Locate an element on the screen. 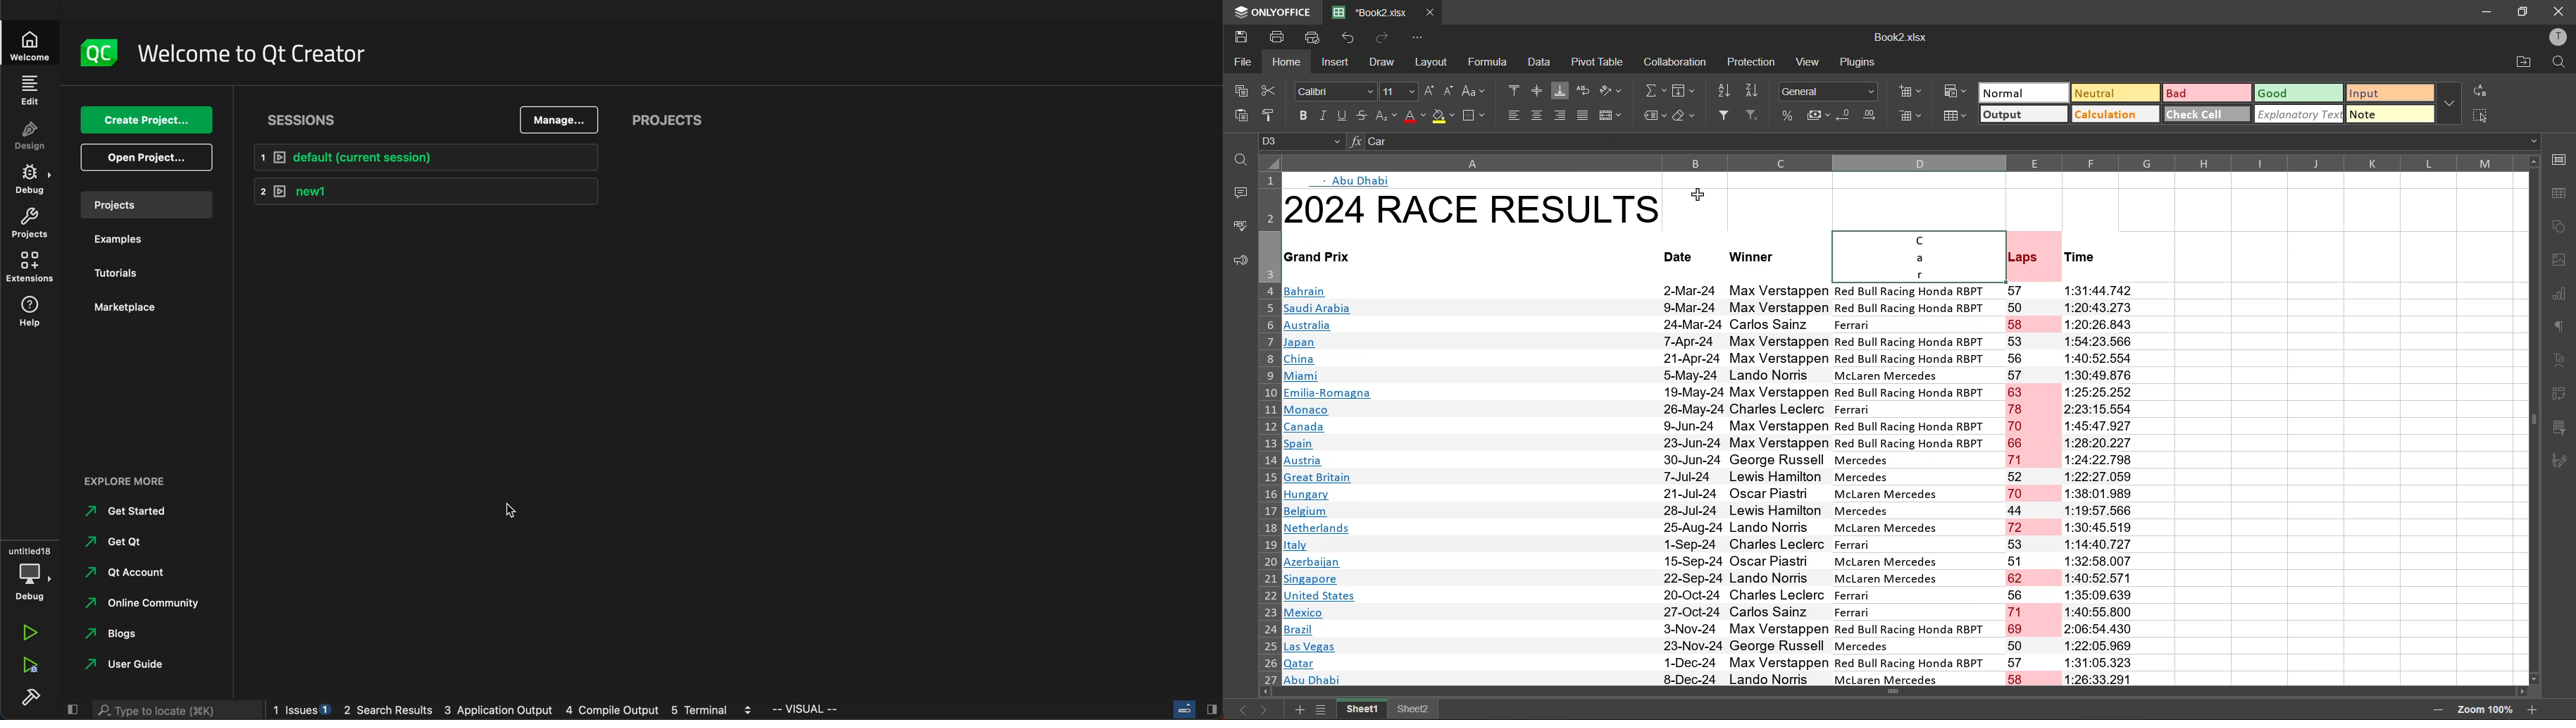  run is located at coordinates (29, 634).